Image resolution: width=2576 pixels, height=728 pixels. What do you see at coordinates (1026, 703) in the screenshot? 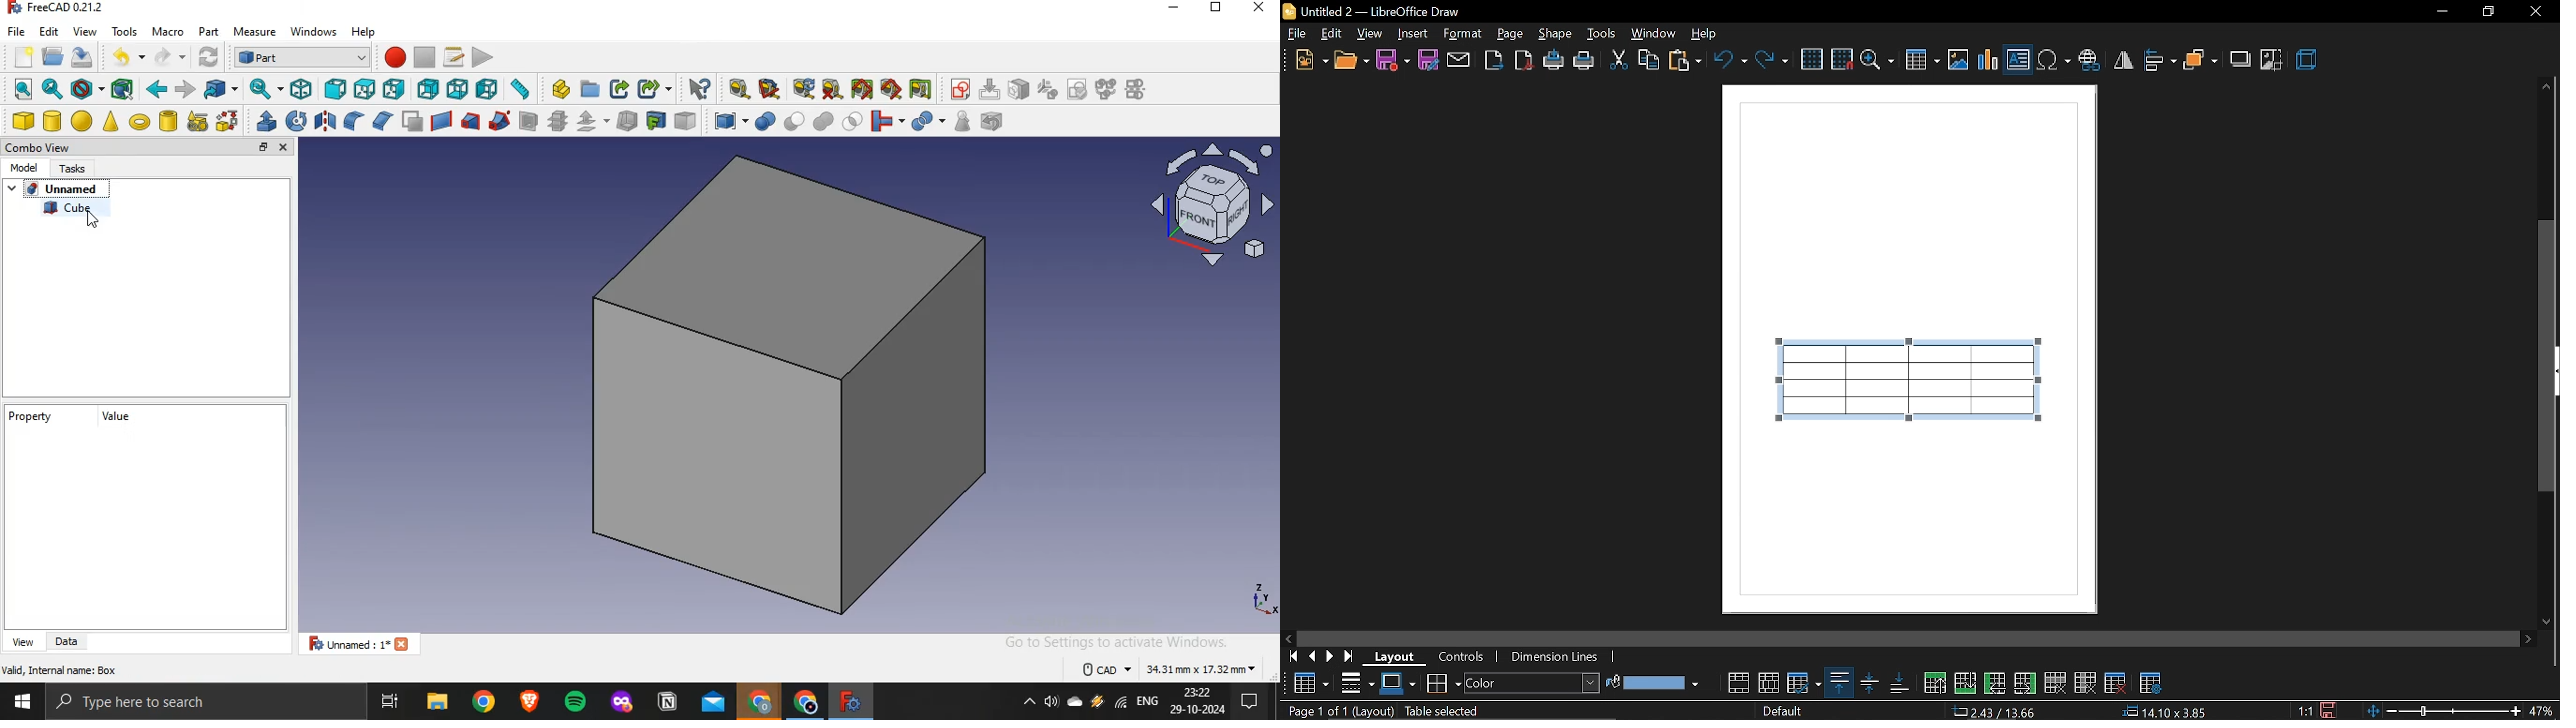
I see `show hidden icons` at bounding box center [1026, 703].